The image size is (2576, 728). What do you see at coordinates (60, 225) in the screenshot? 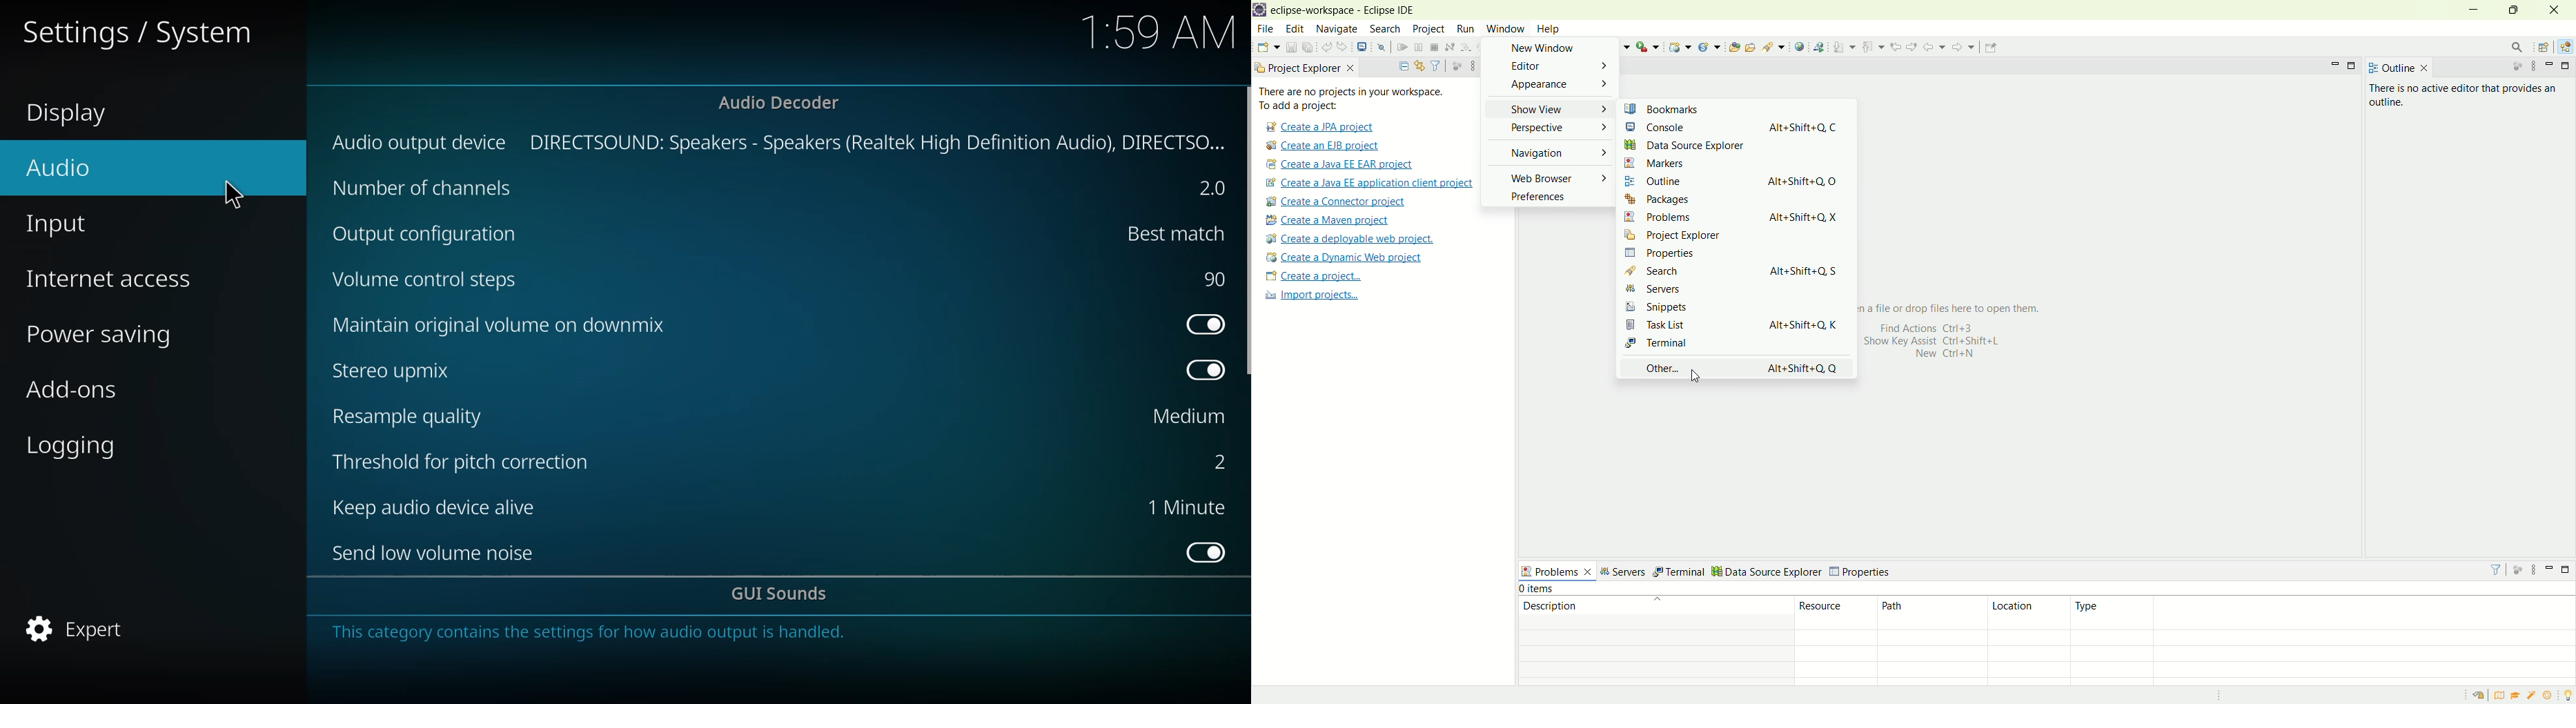
I see `input` at bounding box center [60, 225].